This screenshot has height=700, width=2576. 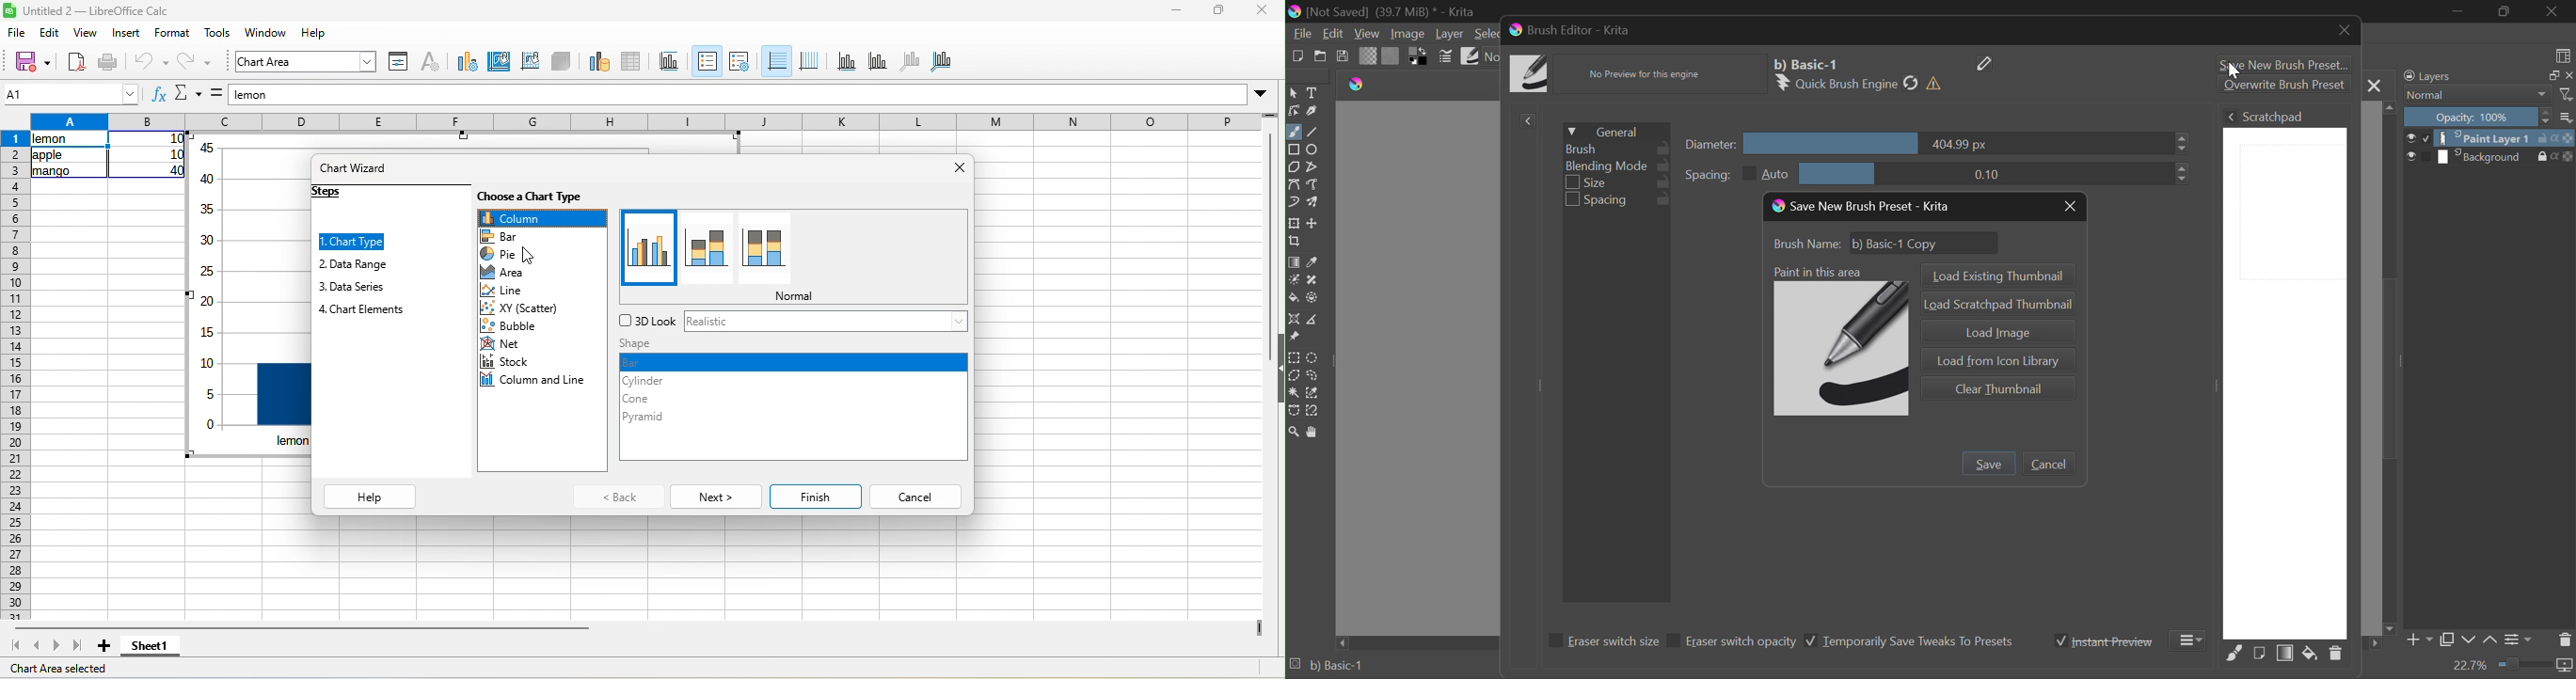 What do you see at coordinates (1313, 411) in the screenshot?
I see `Magnetic Selection` at bounding box center [1313, 411].